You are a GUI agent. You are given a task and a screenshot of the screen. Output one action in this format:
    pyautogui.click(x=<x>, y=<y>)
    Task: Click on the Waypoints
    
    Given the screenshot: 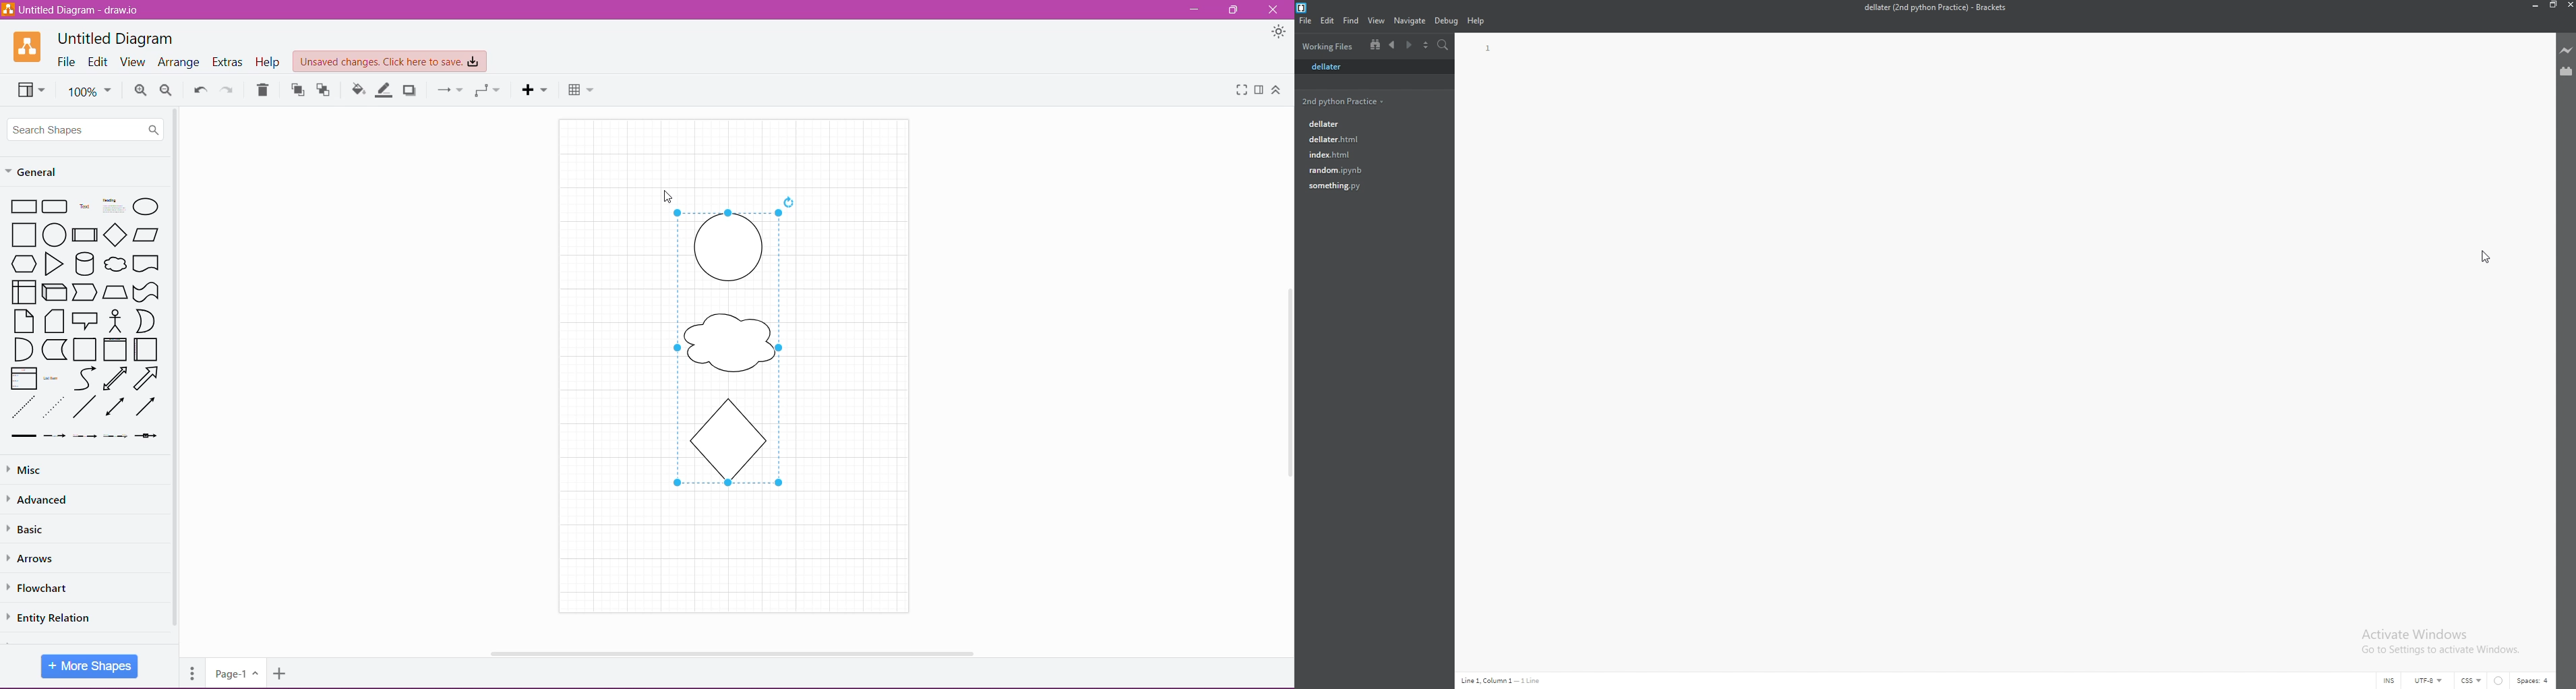 What is the action you would take?
    pyautogui.click(x=486, y=90)
    